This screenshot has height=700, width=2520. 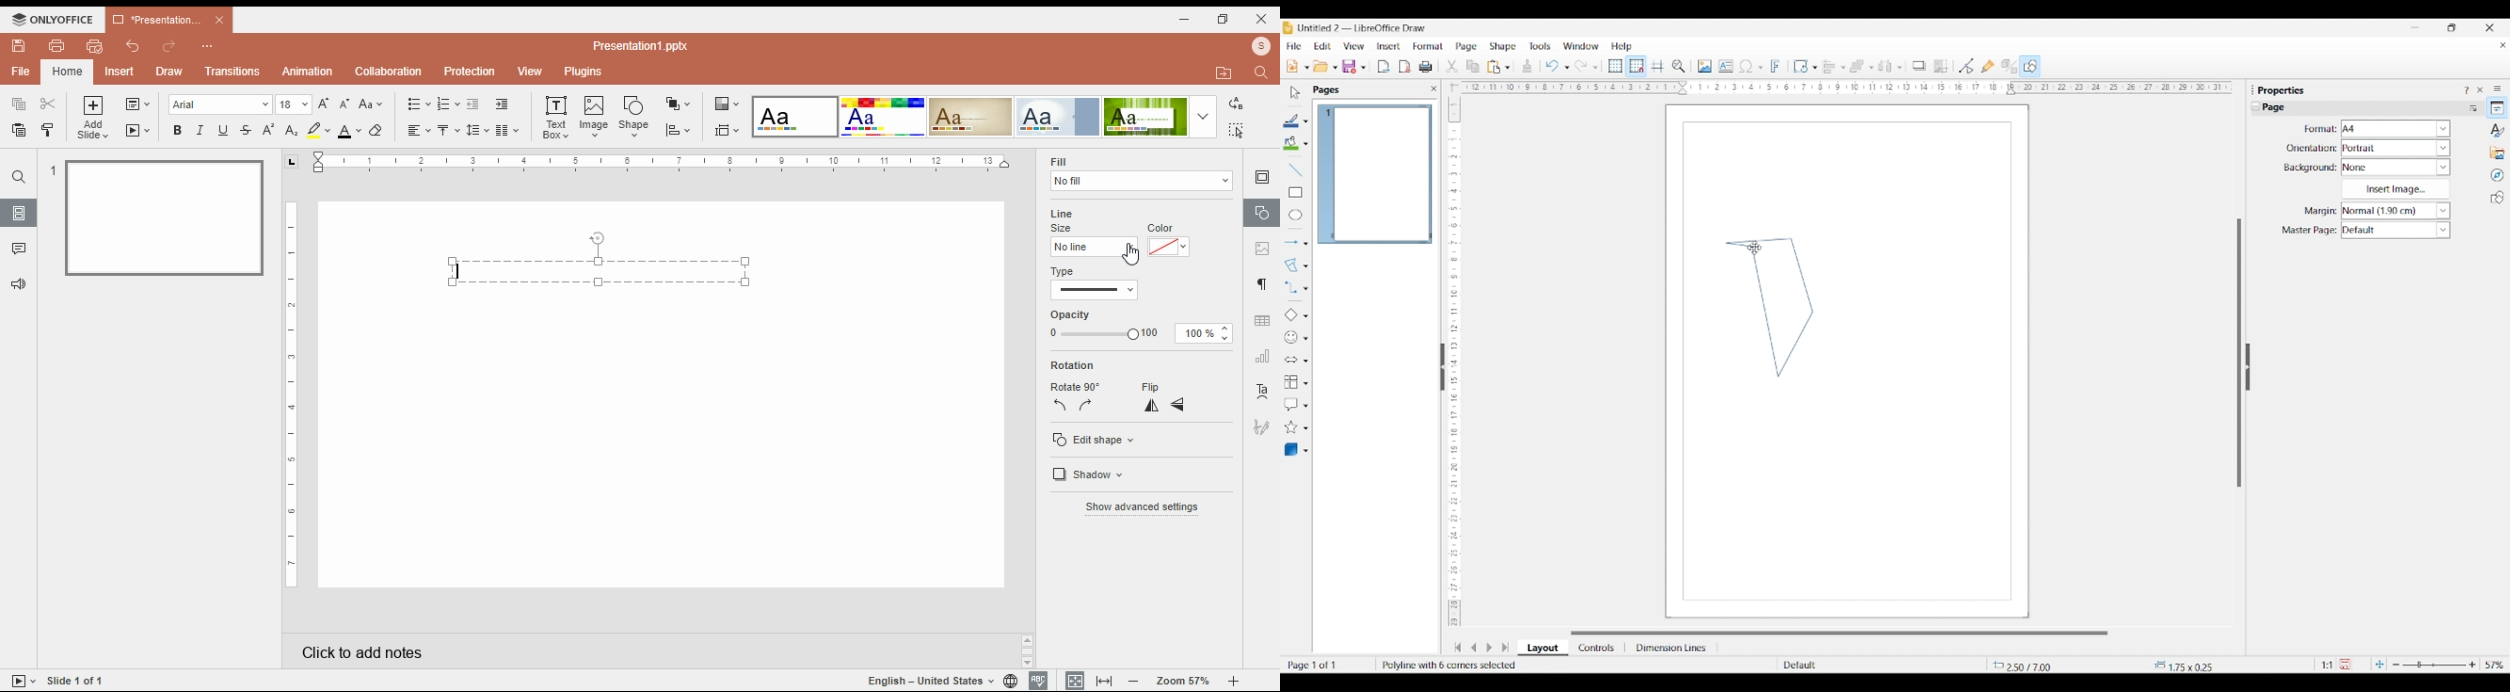 What do you see at coordinates (1134, 680) in the screenshot?
I see `decrease zoom` at bounding box center [1134, 680].